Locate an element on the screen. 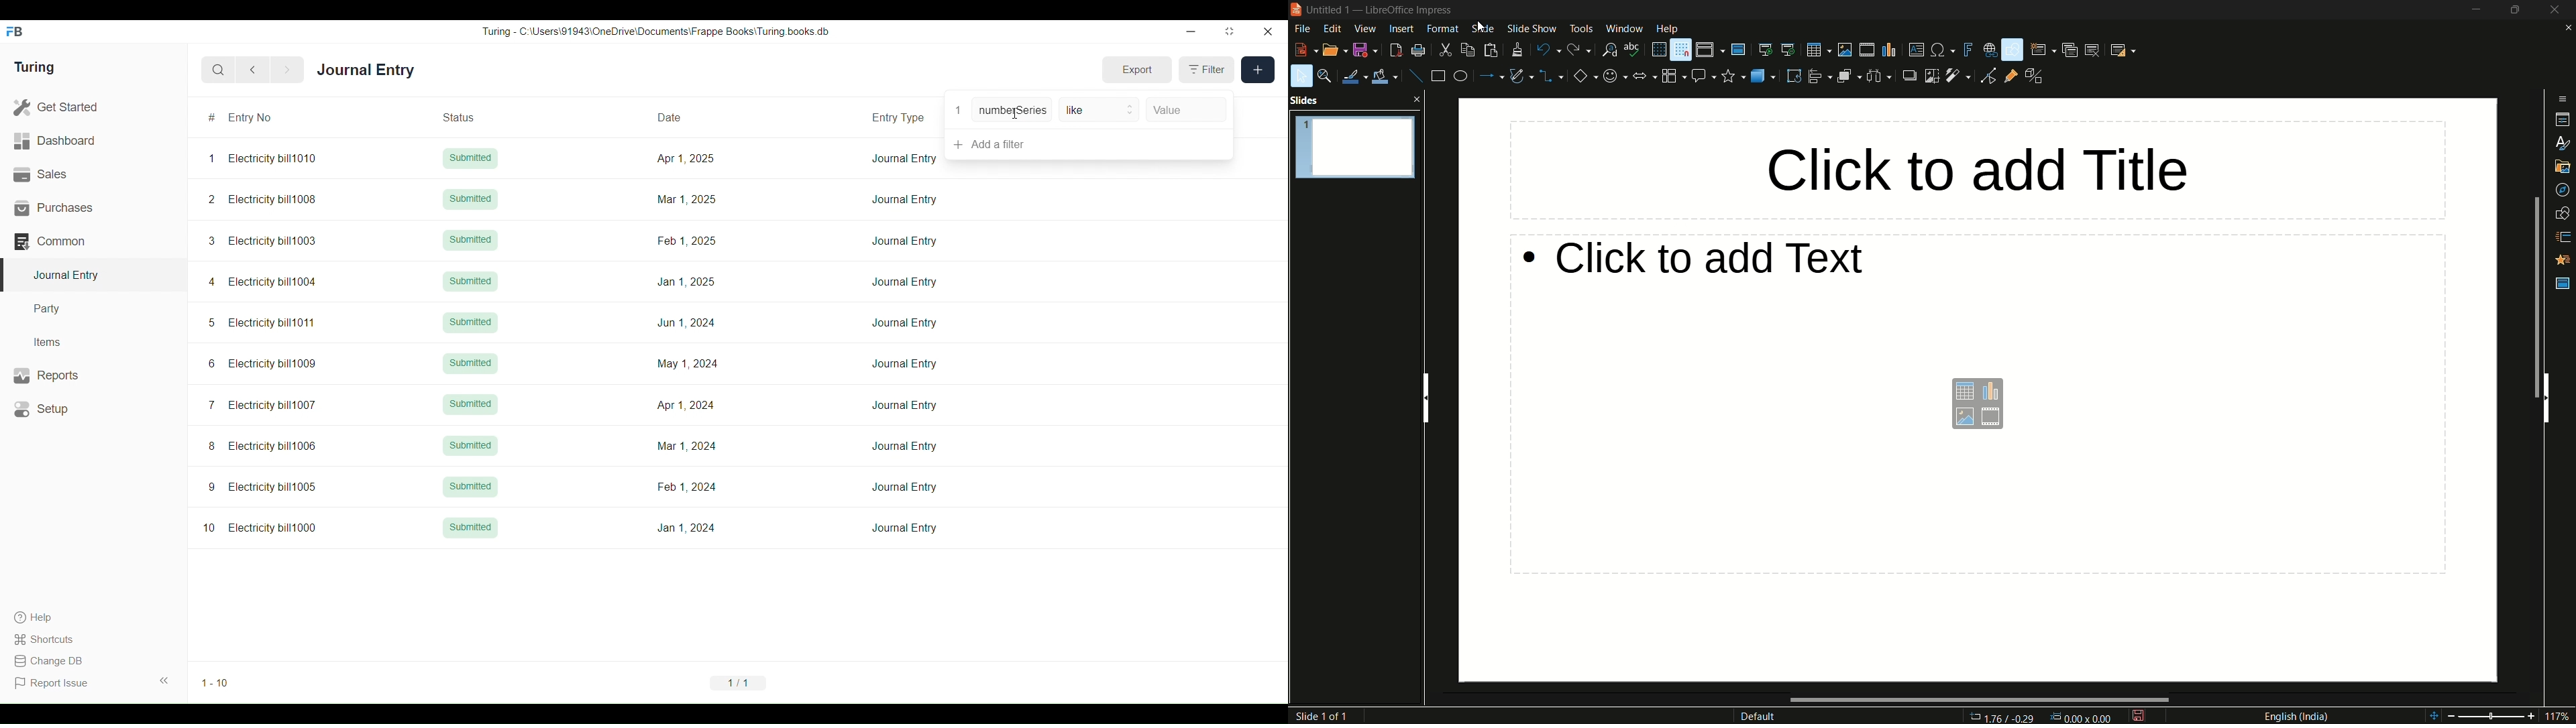 This screenshot has height=728, width=2576. Journal Entry is located at coordinates (904, 446).